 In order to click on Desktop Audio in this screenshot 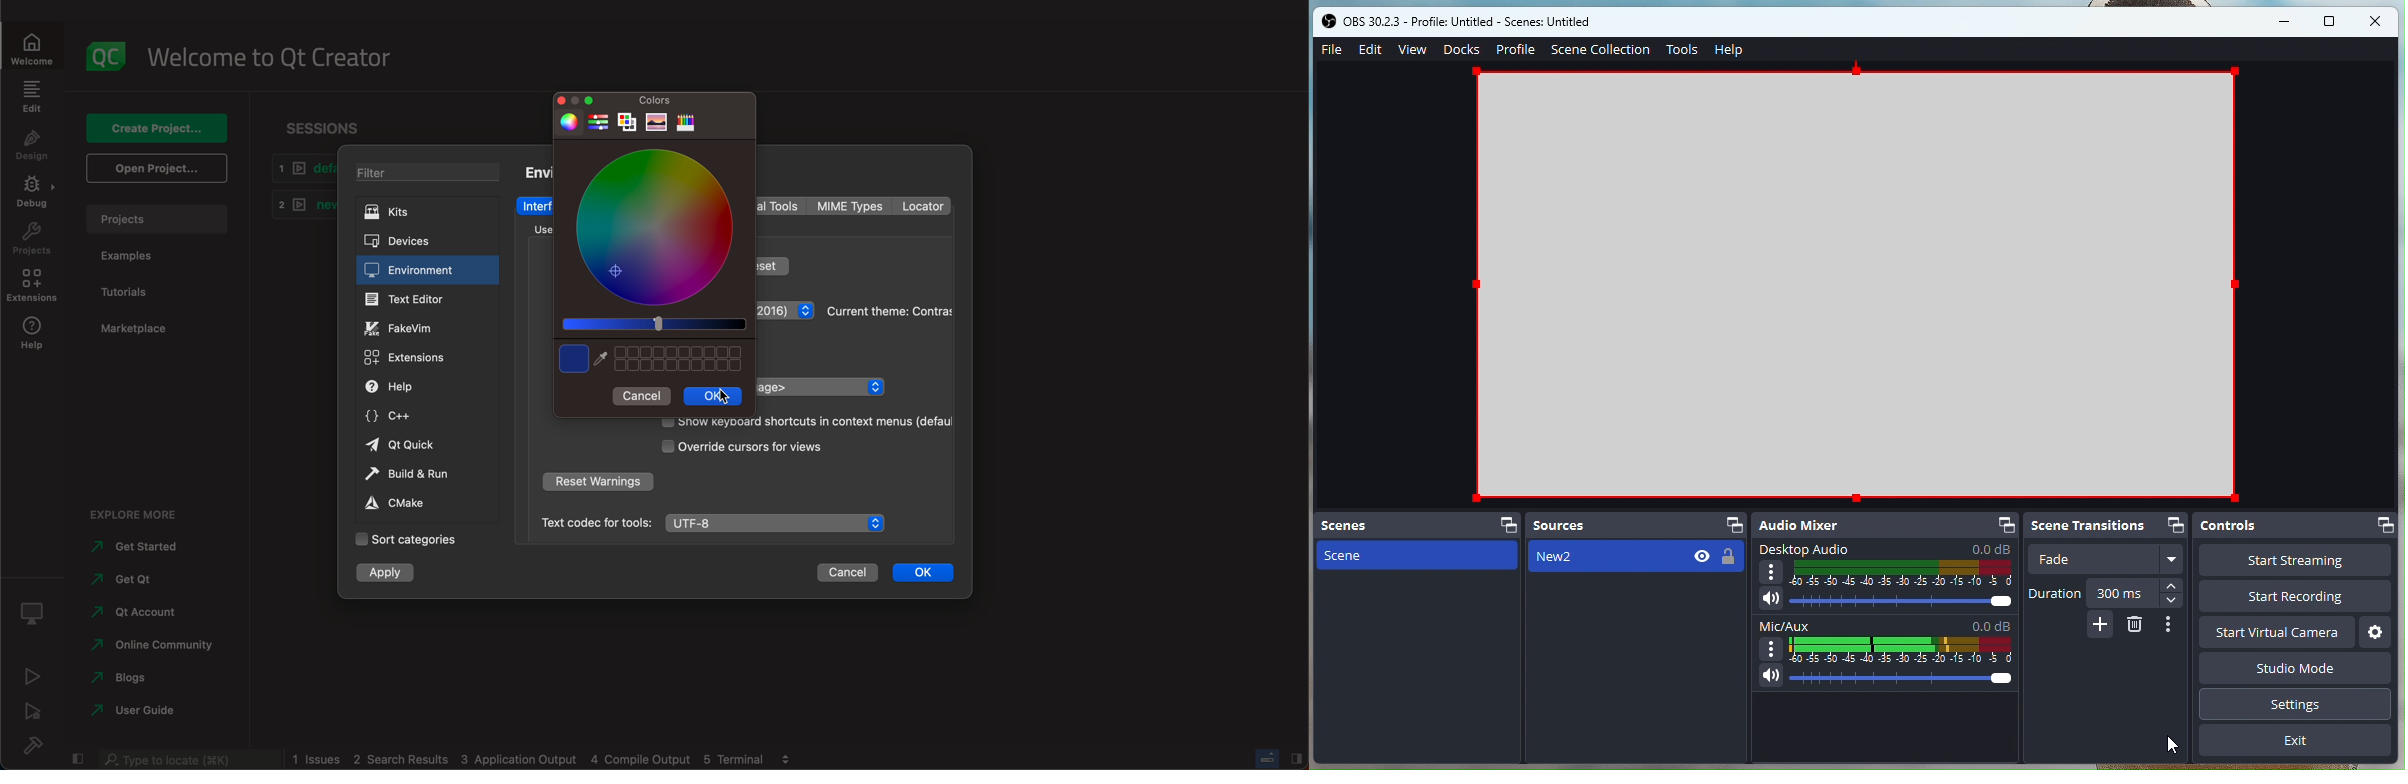, I will do `click(1813, 548)`.